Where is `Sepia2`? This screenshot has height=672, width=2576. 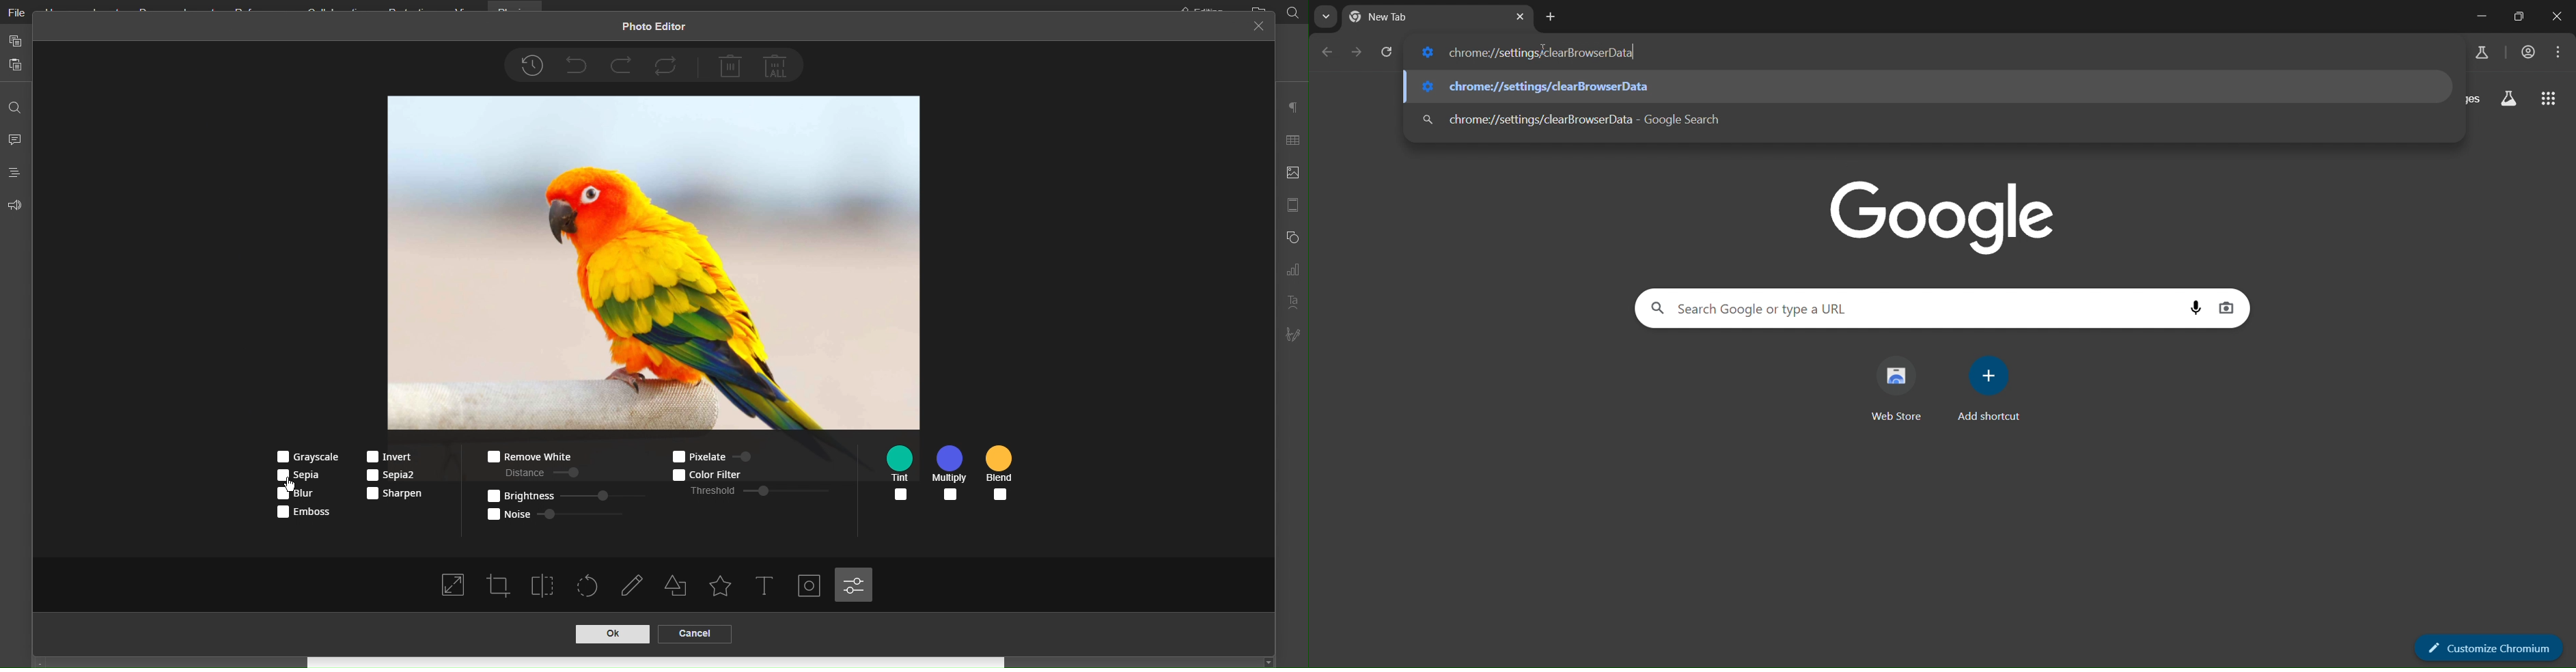 Sepia2 is located at coordinates (391, 475).